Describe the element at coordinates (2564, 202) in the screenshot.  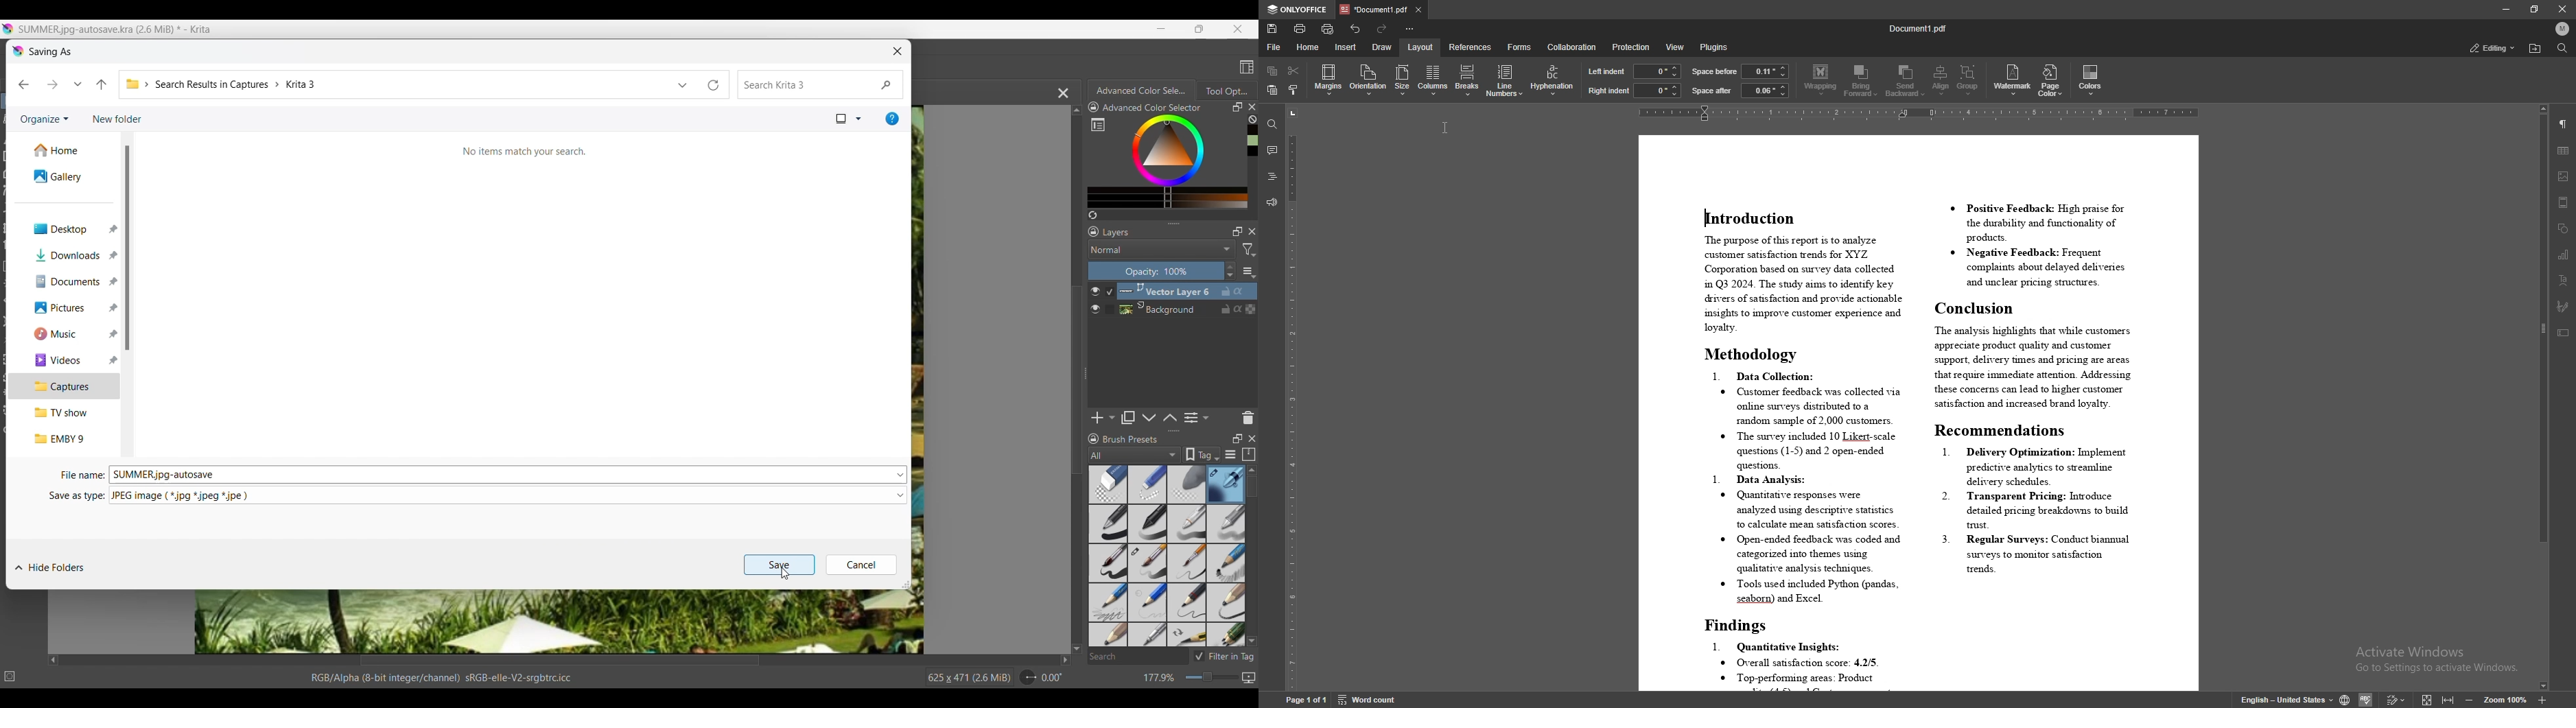
I see `header/footer` at that location.